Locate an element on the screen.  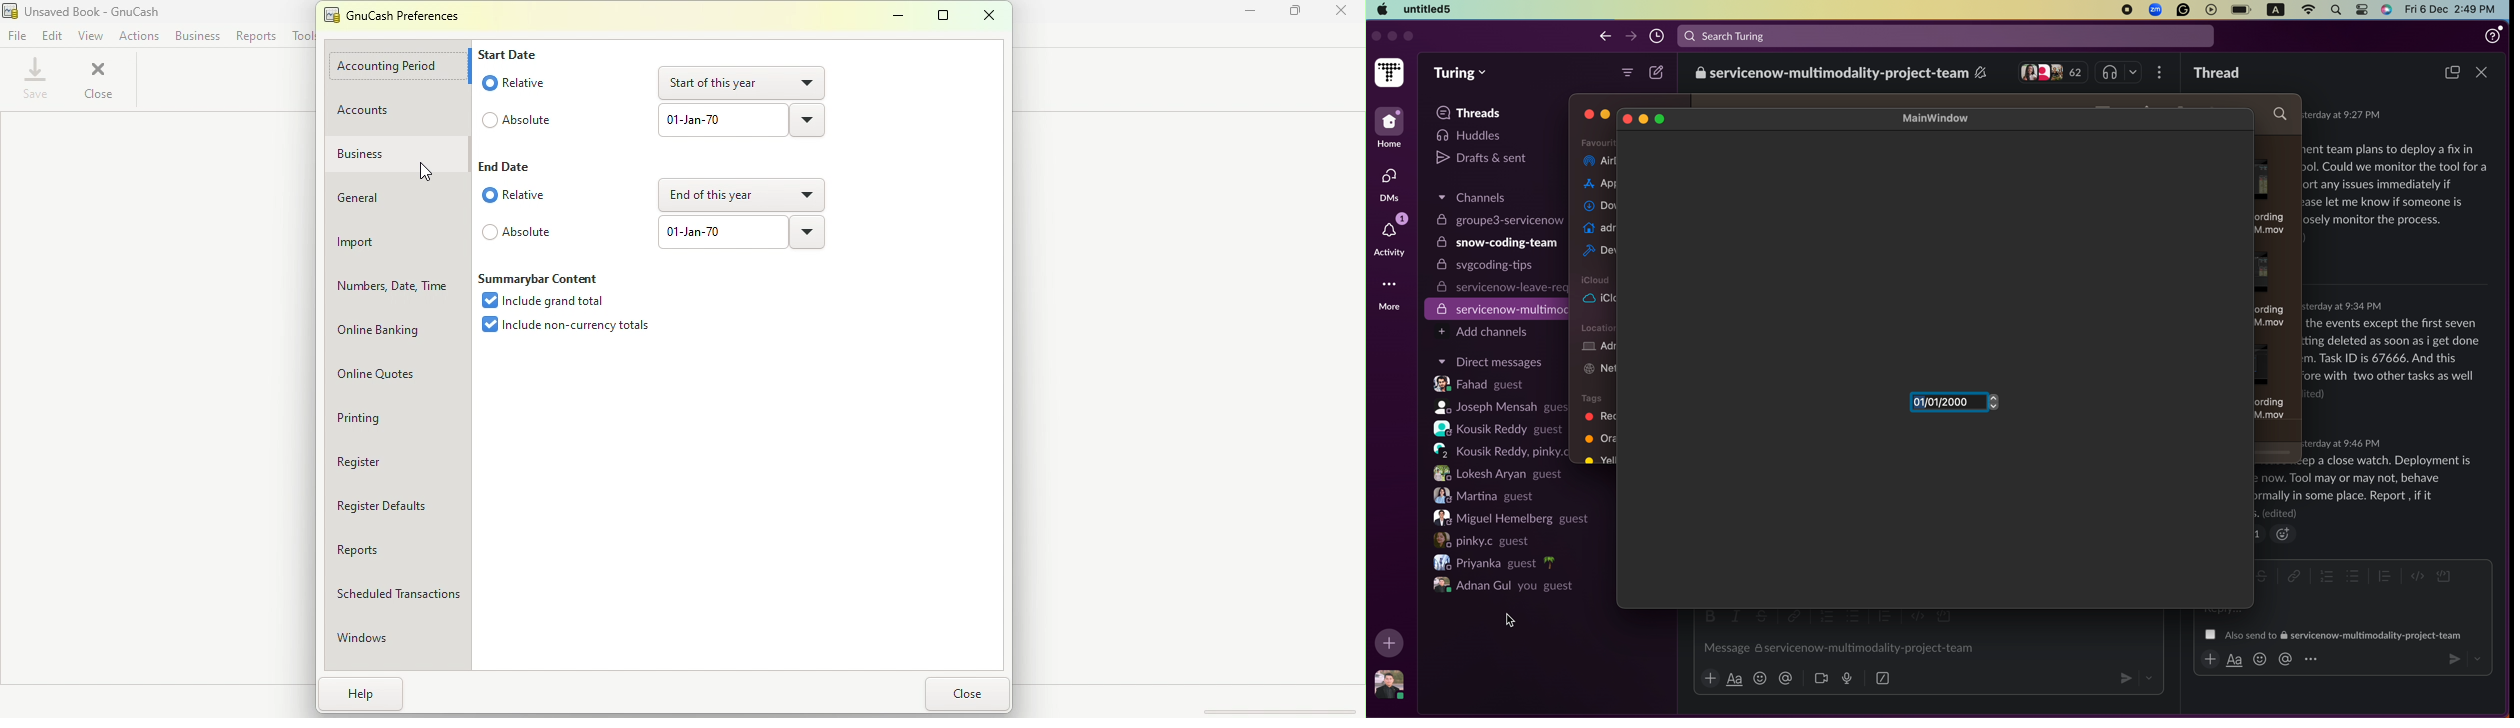
close is located at coordinates (1588, 115).